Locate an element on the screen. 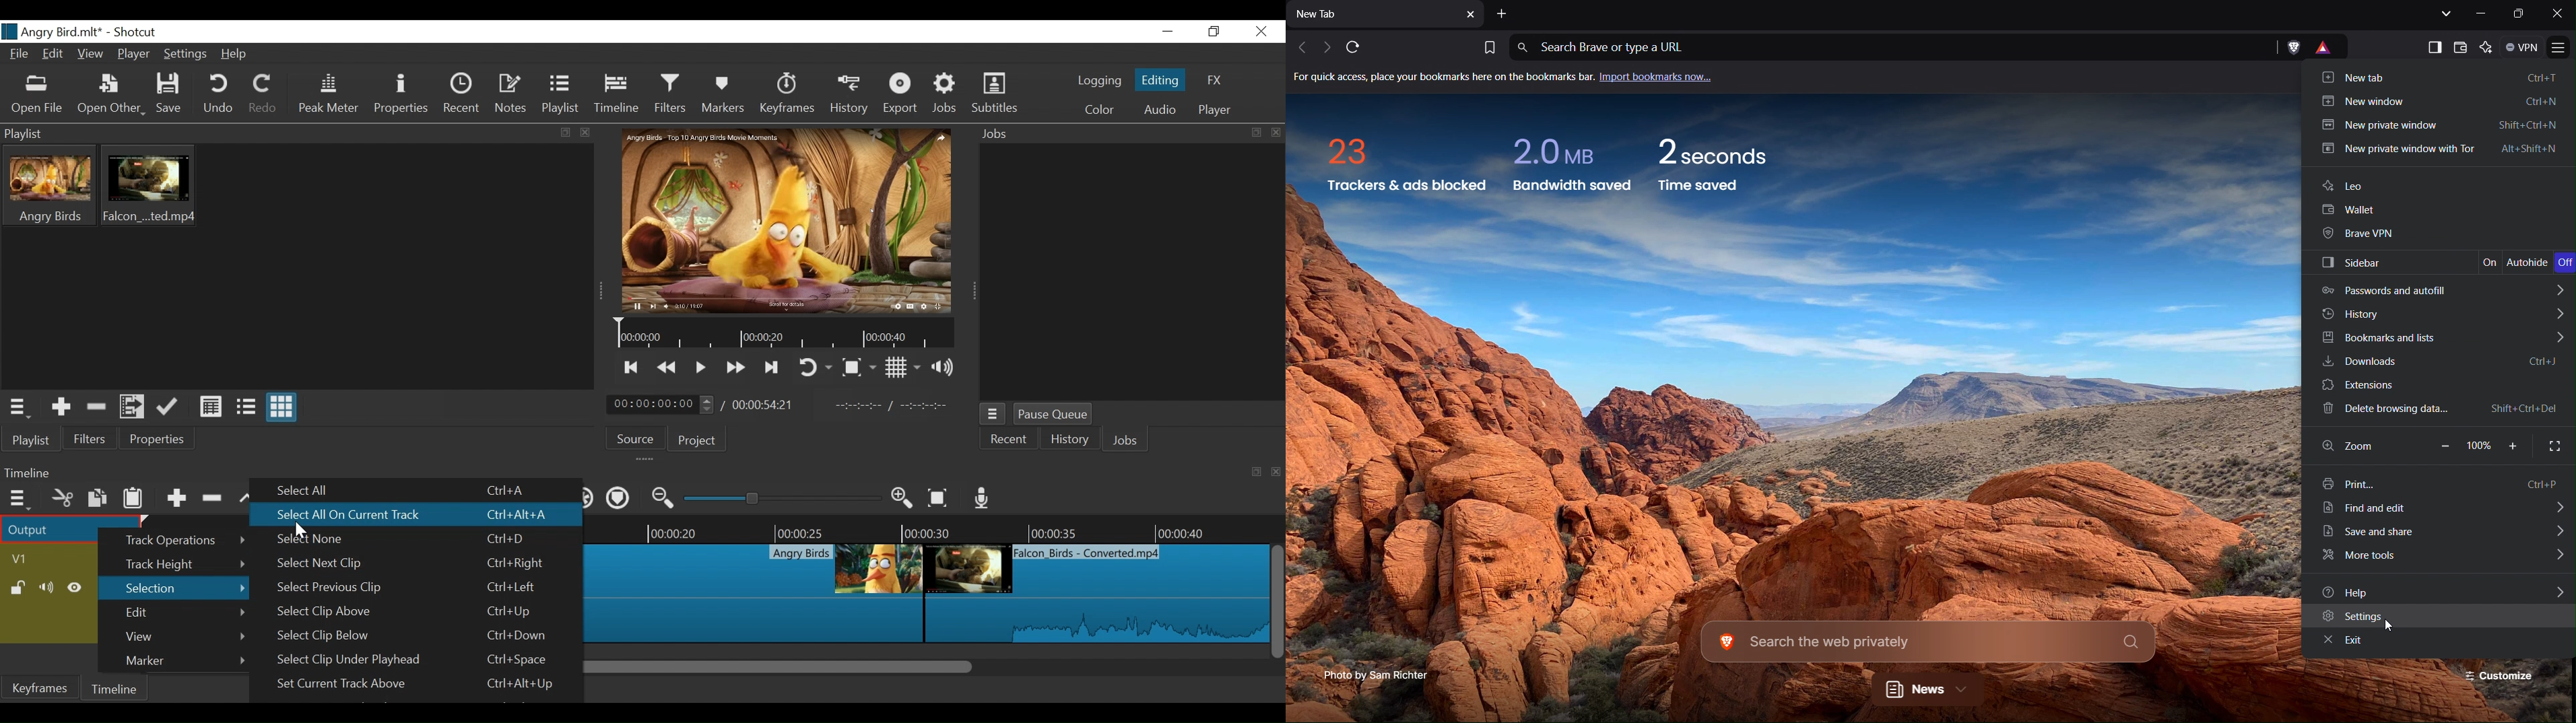 Image resolution: width=2576 pixels, height=728 pixels. Total Duration is located at coordinates (763, 405).